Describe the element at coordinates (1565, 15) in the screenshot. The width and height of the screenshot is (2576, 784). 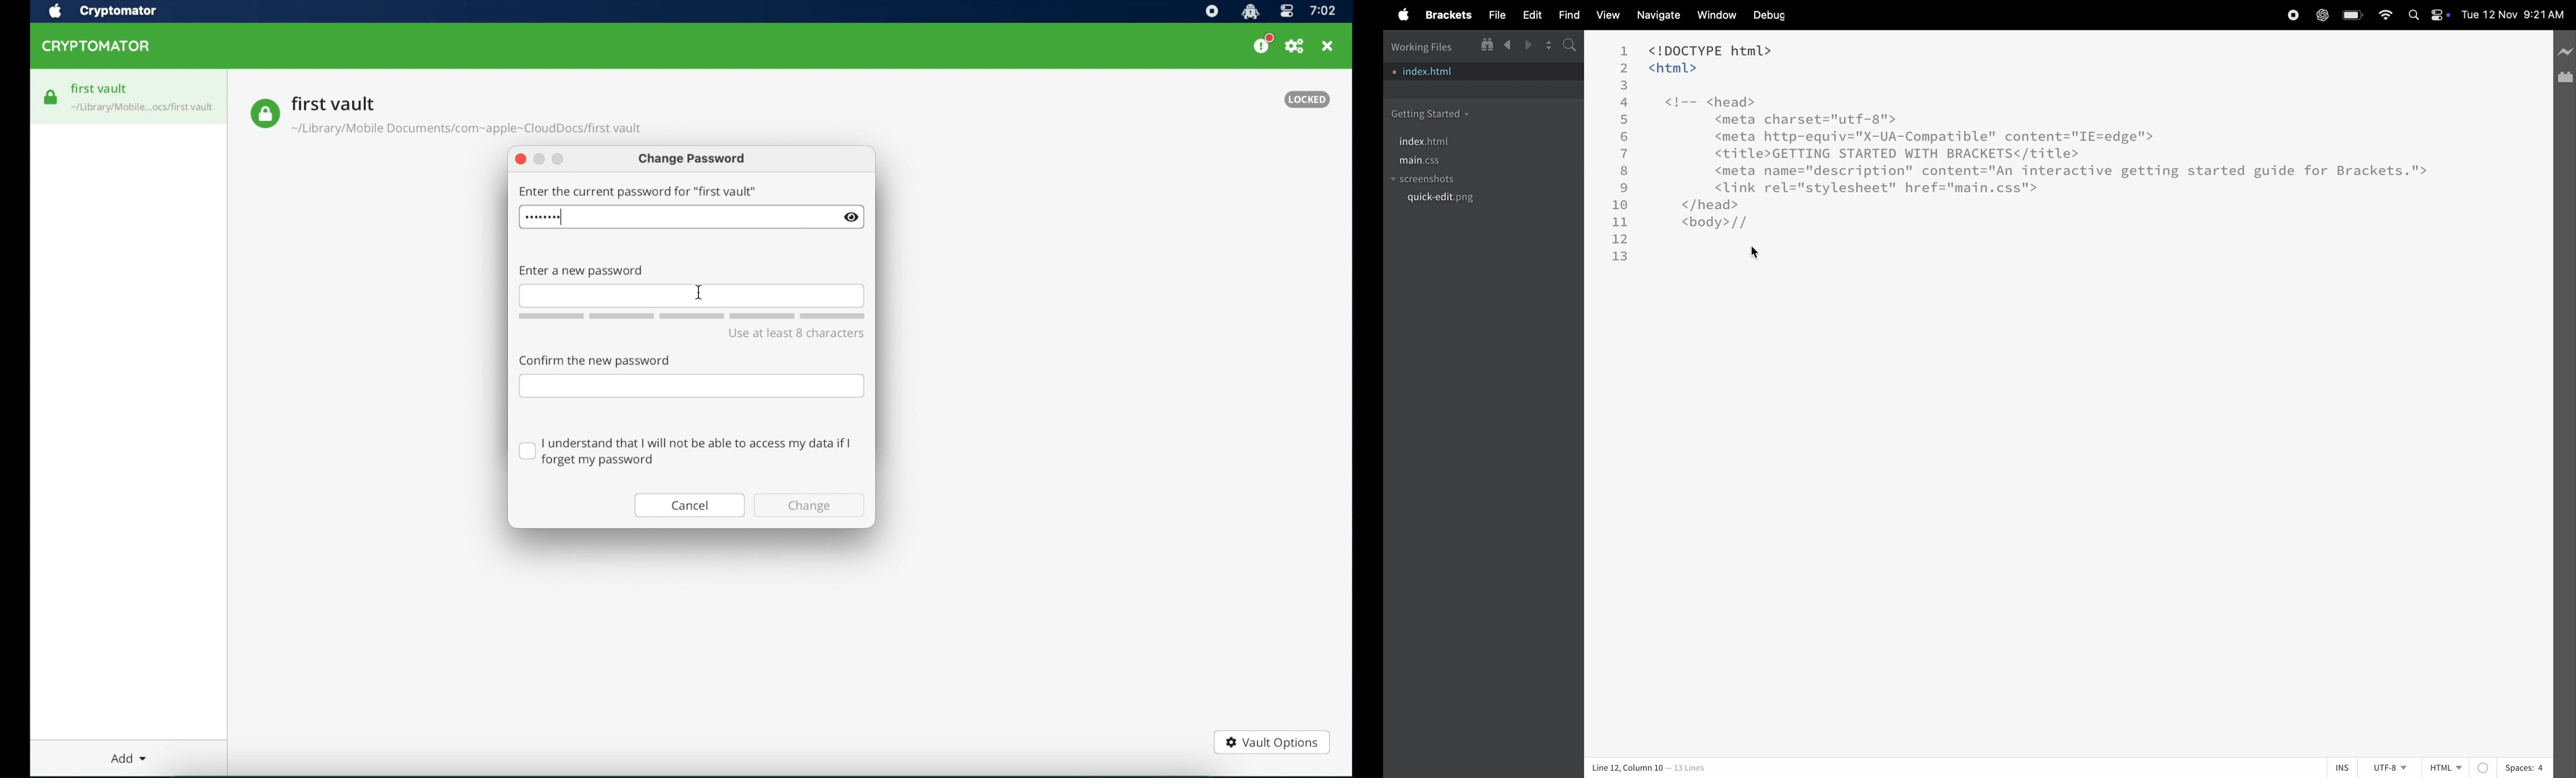
I see `find` at that location.